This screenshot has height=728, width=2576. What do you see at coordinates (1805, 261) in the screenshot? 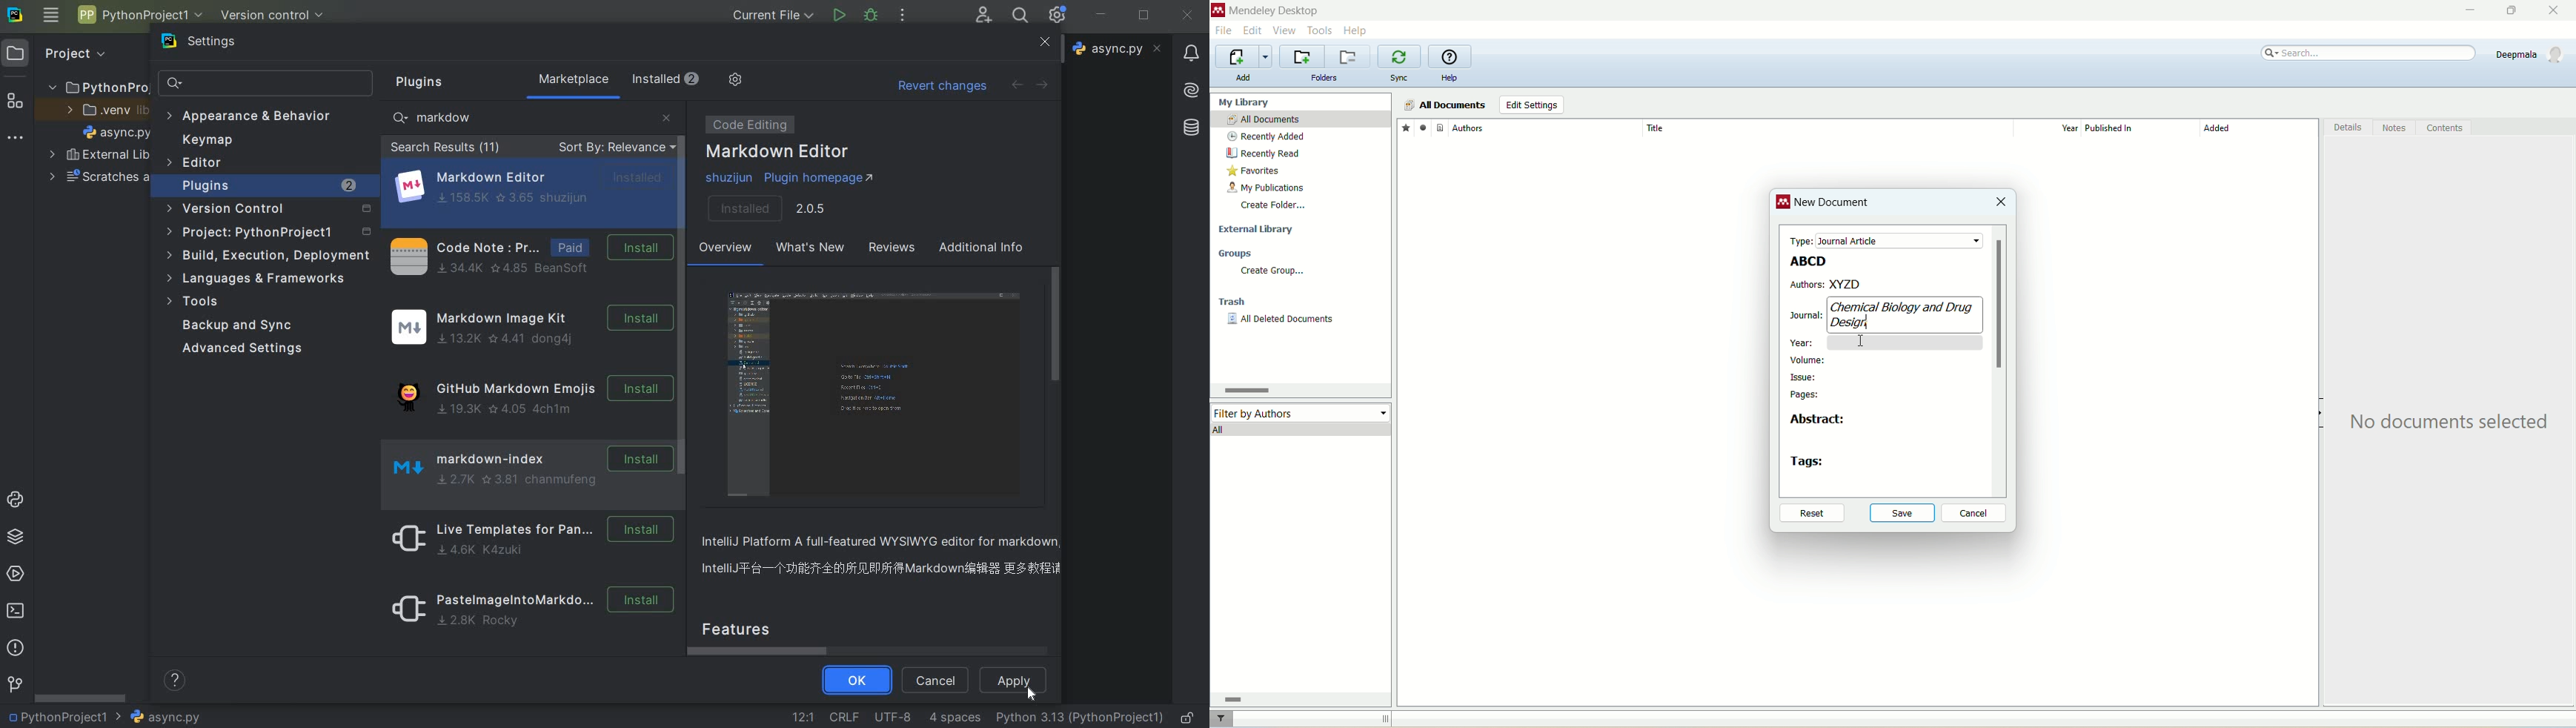
I see `ABCD` at bounding box center [1805, 261].